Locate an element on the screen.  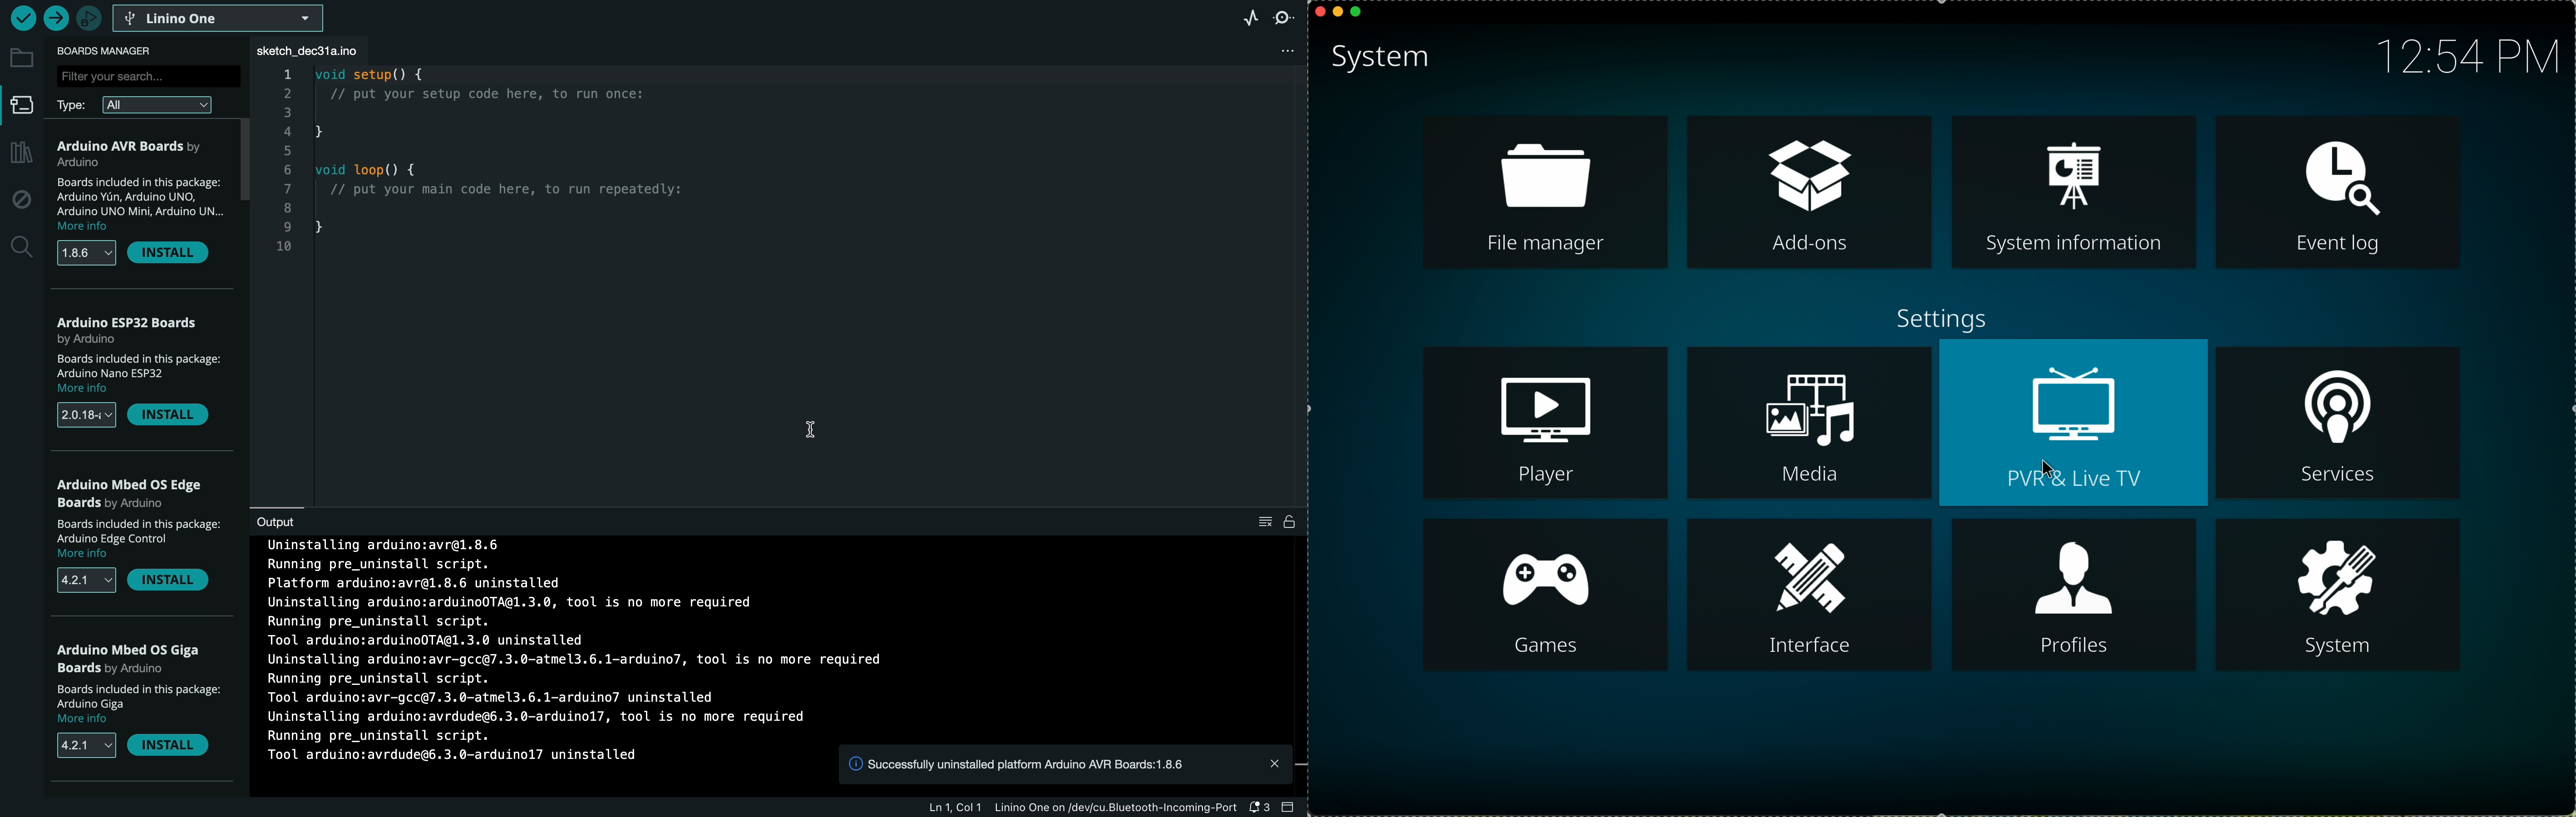
click on PVR & Live TV option is located at coordinates (2072, 426).